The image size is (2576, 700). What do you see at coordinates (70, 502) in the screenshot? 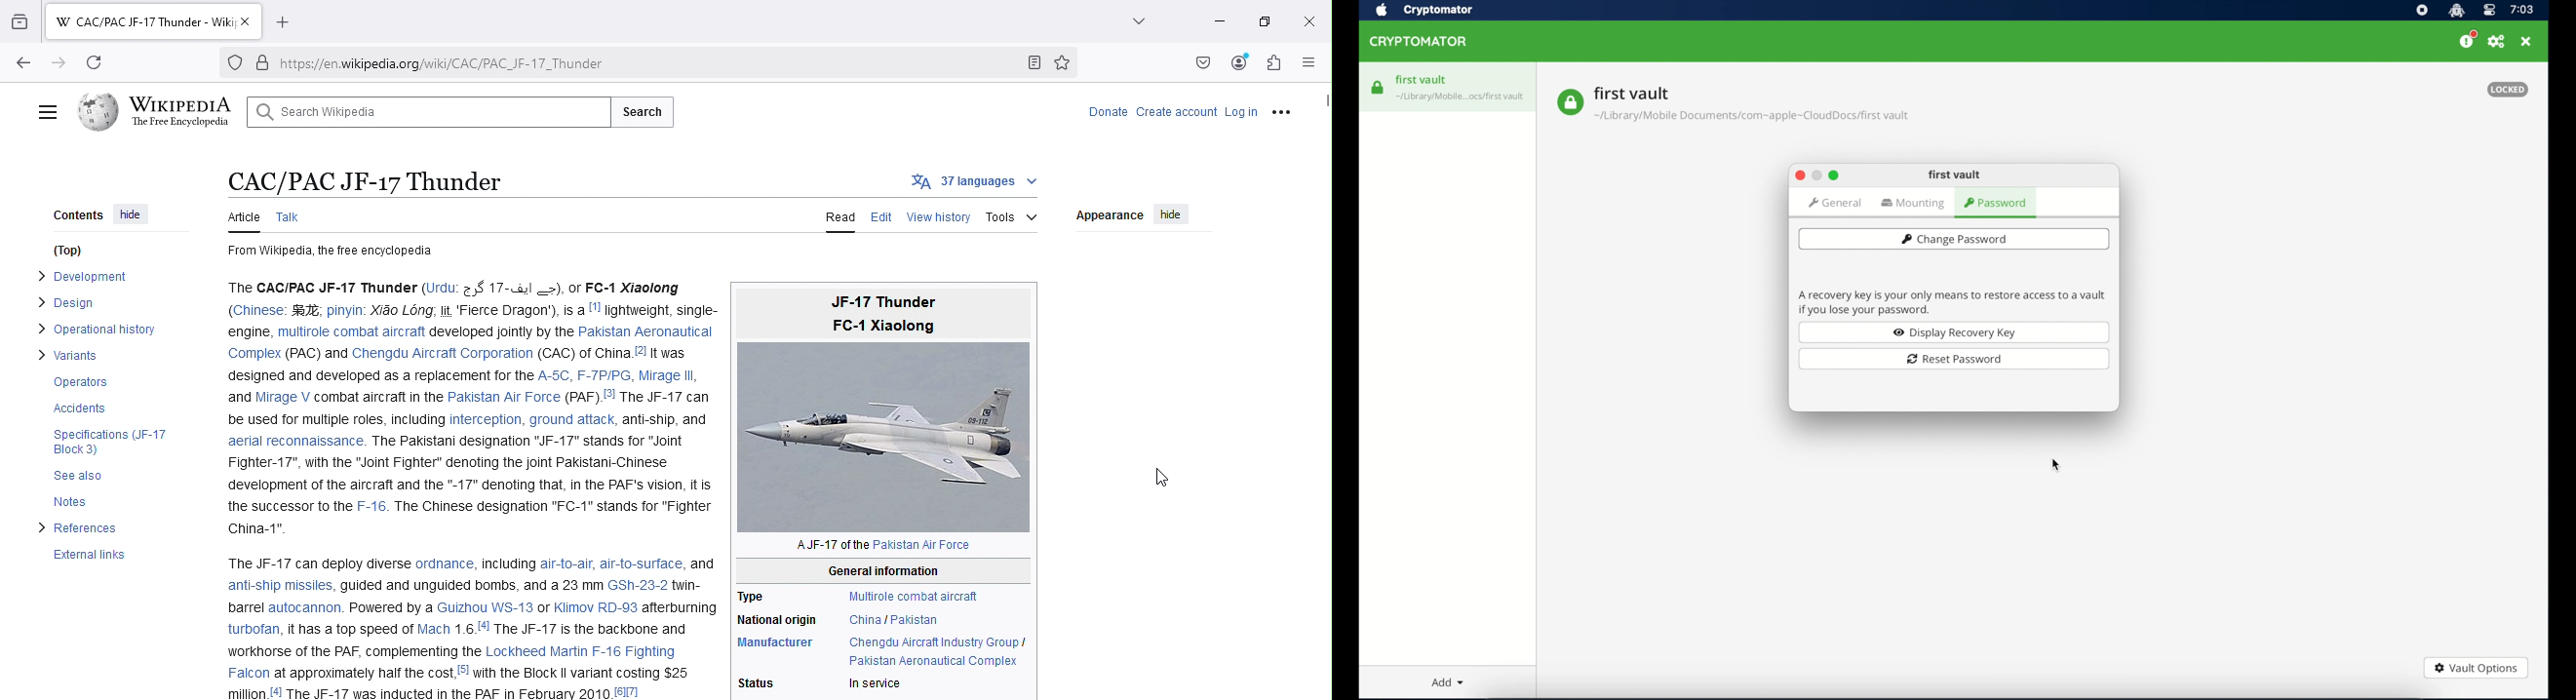
I see `Notes` at bounding box center [70, 502].